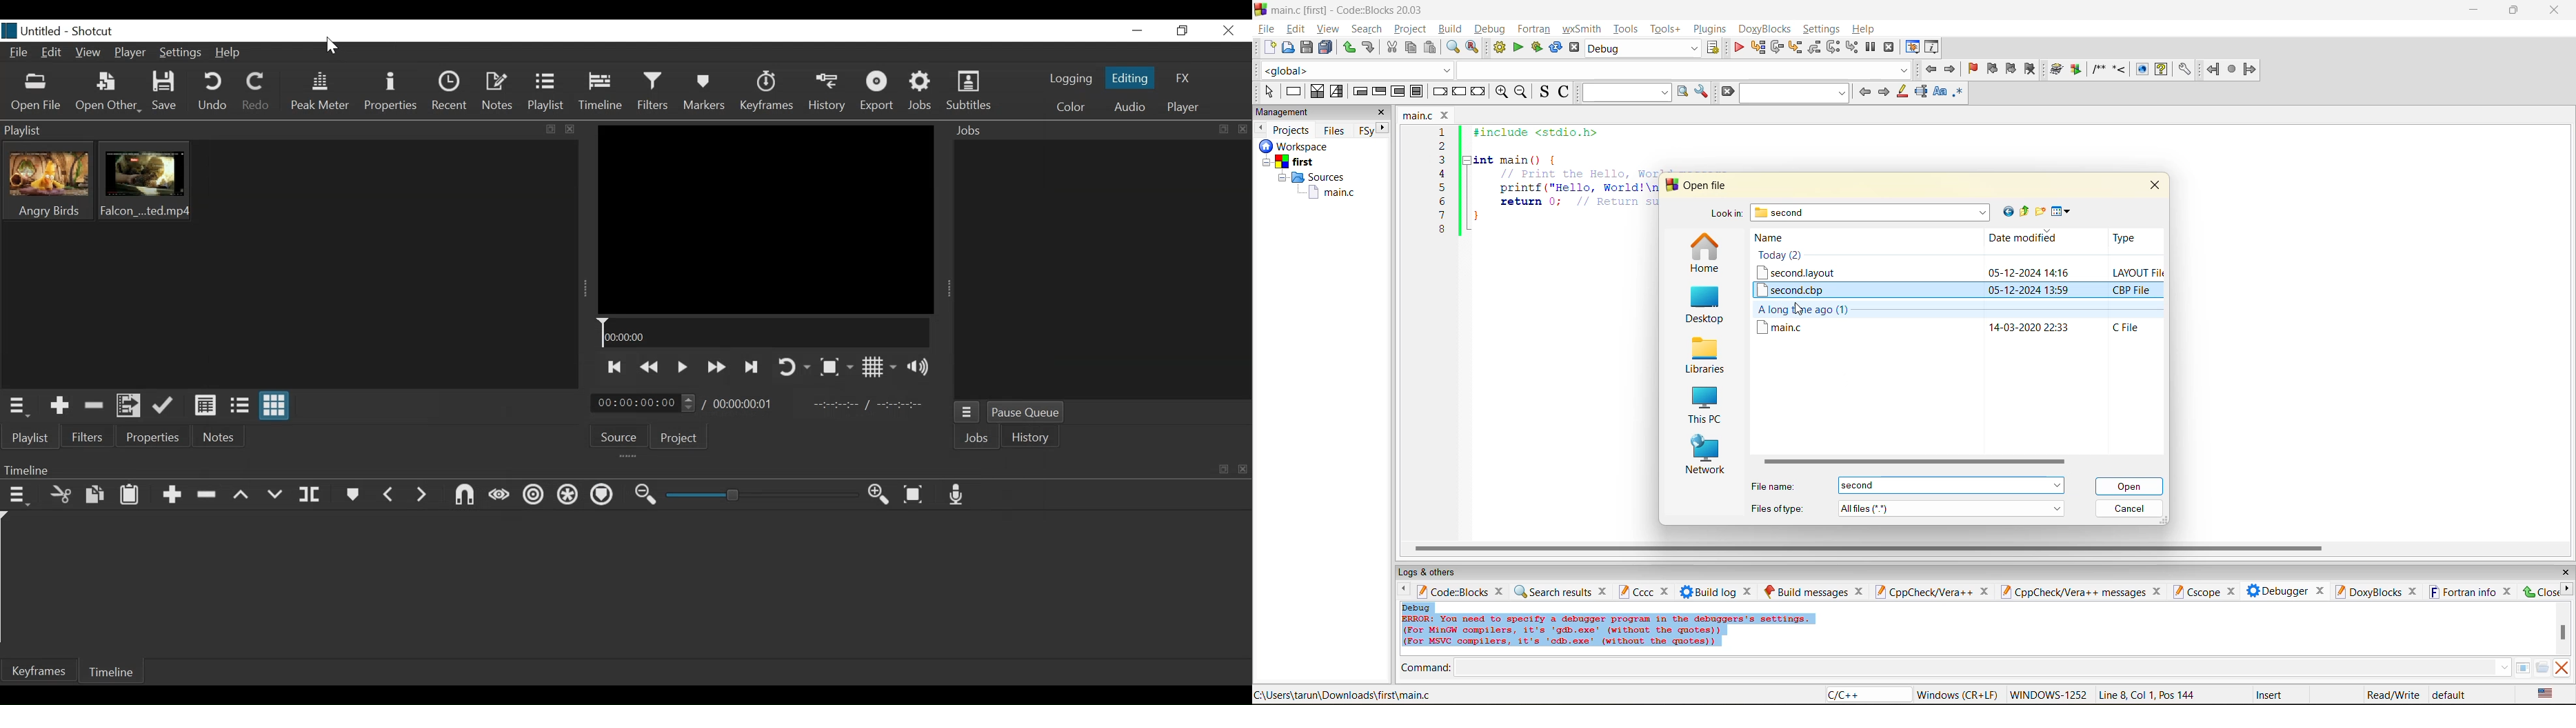 Image resolution: width=2576 pixels, height=728 pixels. What do you see at coordinates (1292, 92) in the screenshot?
I see `instruction` at bounding box center [1292, 92].